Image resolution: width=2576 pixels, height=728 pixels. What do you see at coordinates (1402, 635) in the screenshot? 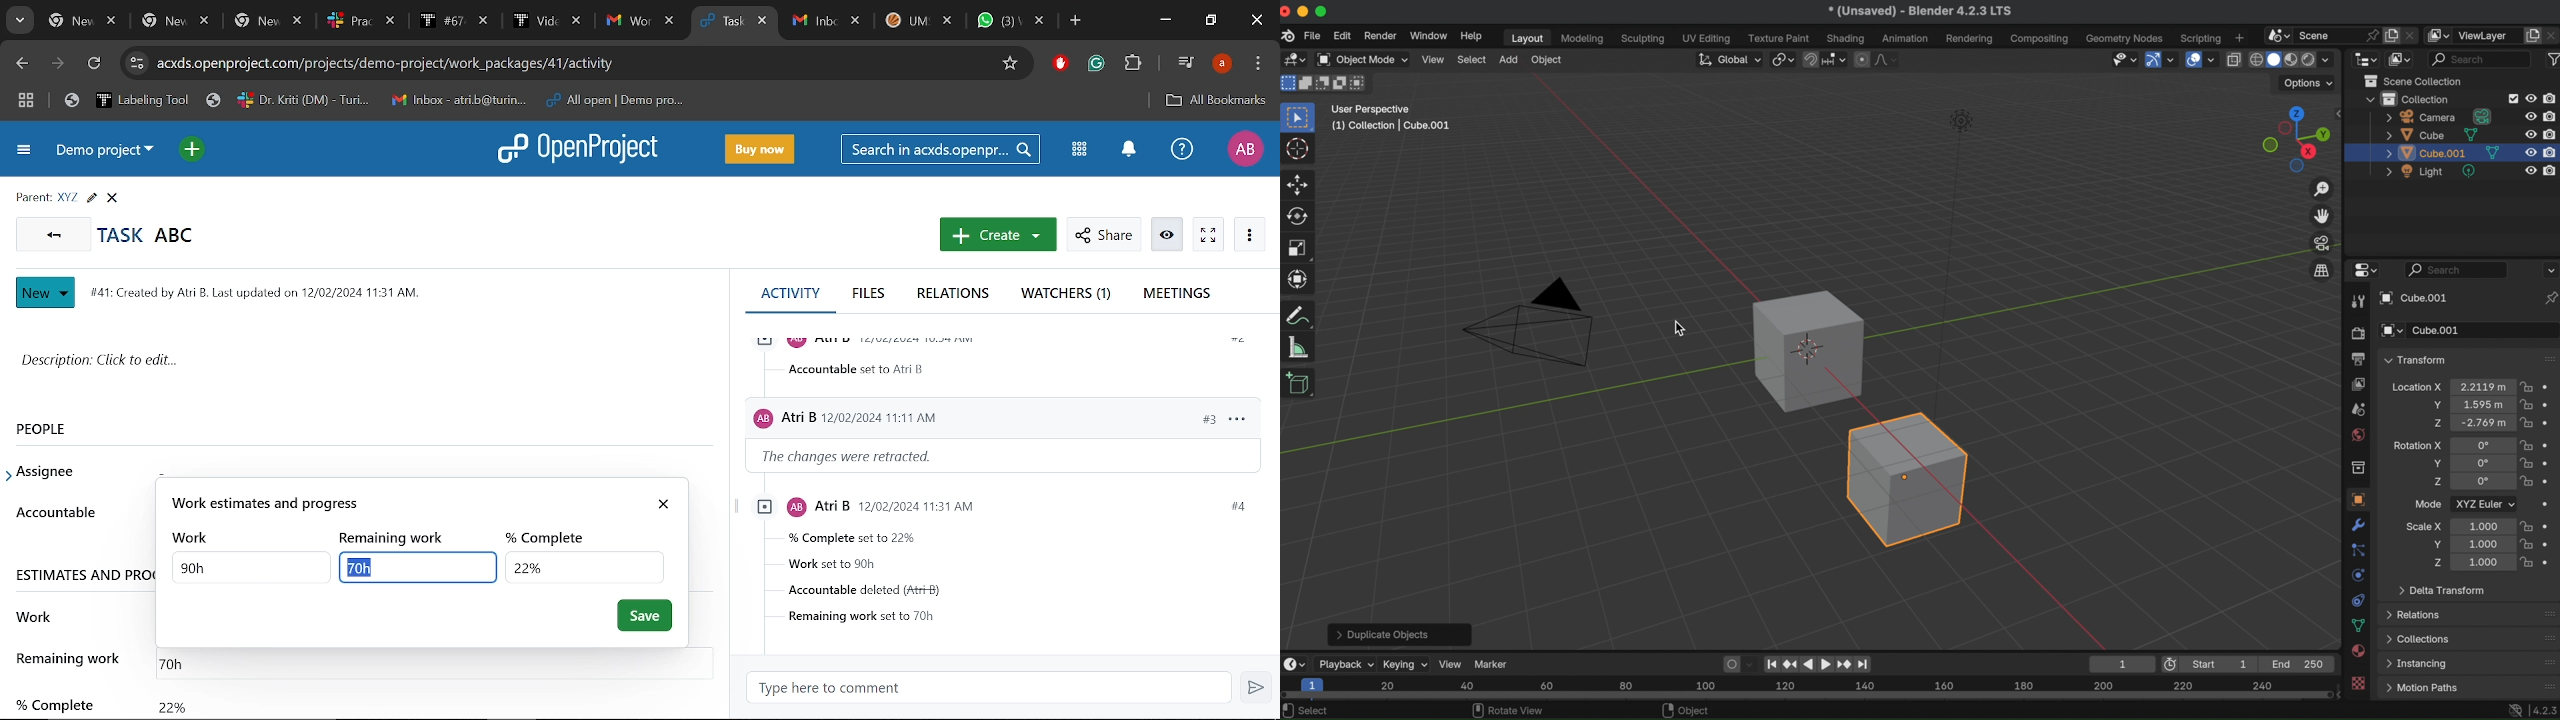
I see `> Duplicate Objects ` at bounding box center [1402, 635].